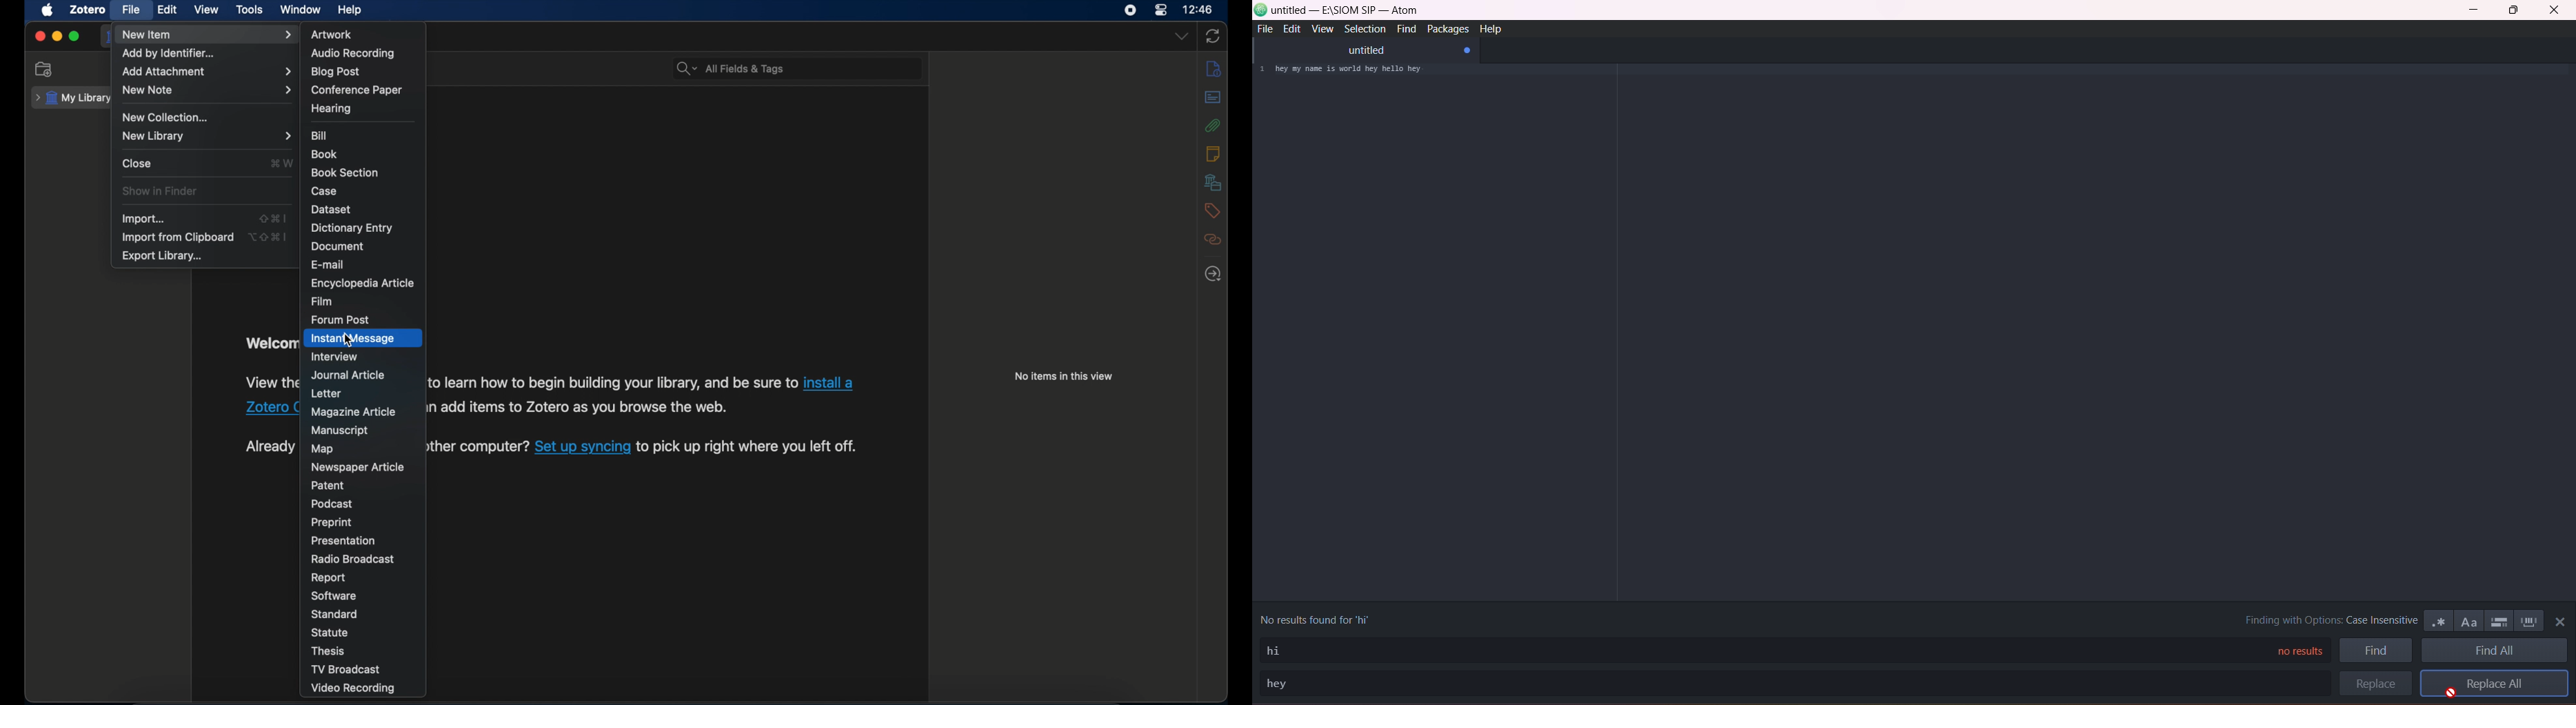  Describe the element at coordinates (335, 72) in the screenshot. I see `blogpost` at that location.